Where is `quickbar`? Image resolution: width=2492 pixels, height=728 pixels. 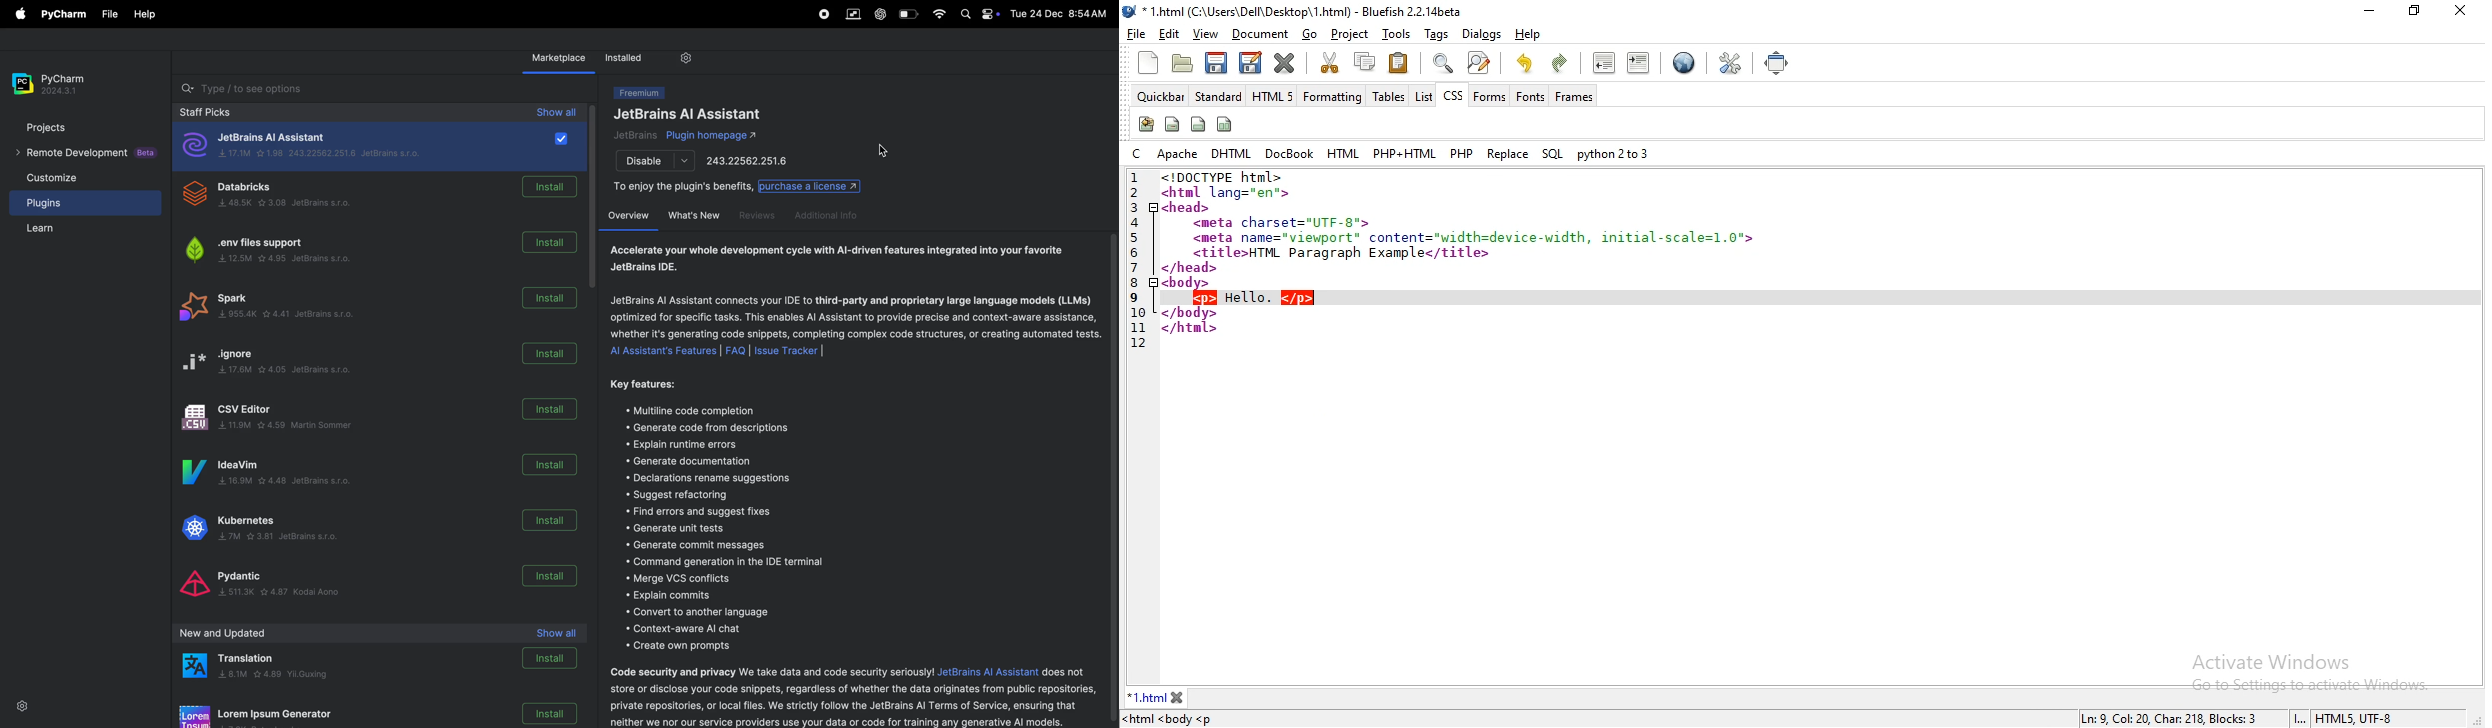
quickbar is located at coordinates (1159, 97).